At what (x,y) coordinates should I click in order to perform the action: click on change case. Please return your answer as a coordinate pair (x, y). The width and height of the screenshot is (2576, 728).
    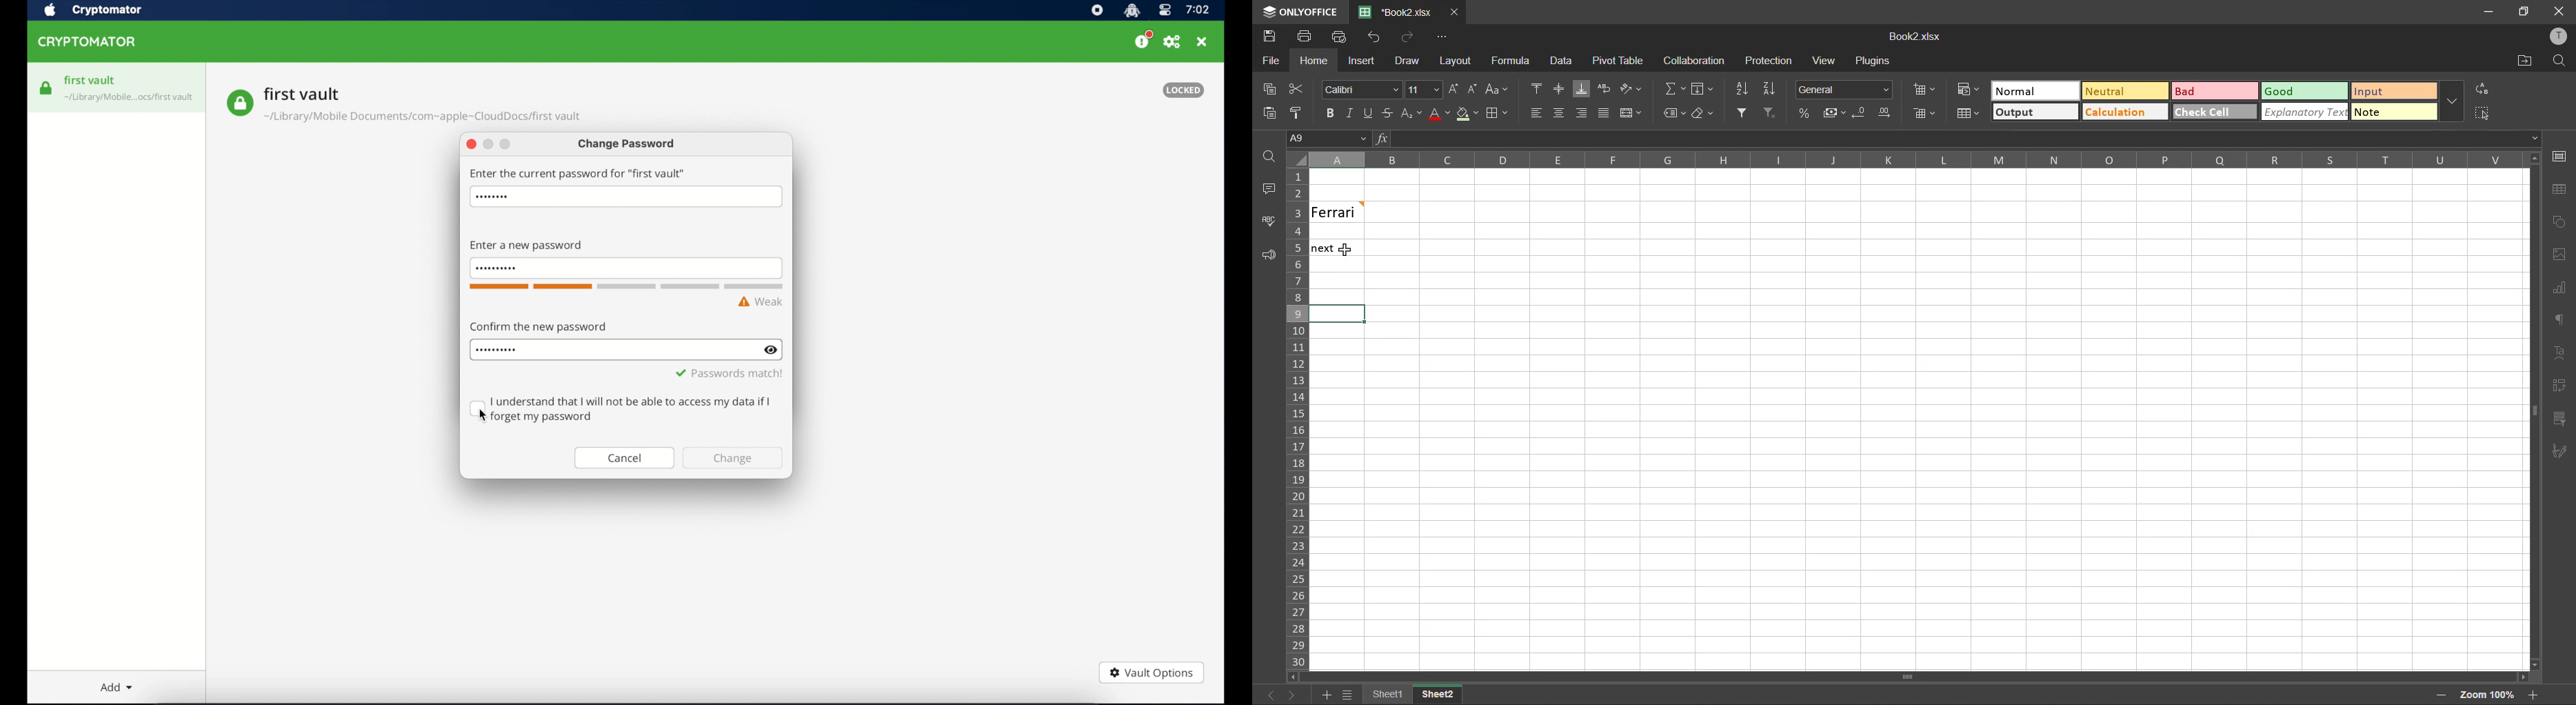
    Looking at the image, I should click on (1498, 89).